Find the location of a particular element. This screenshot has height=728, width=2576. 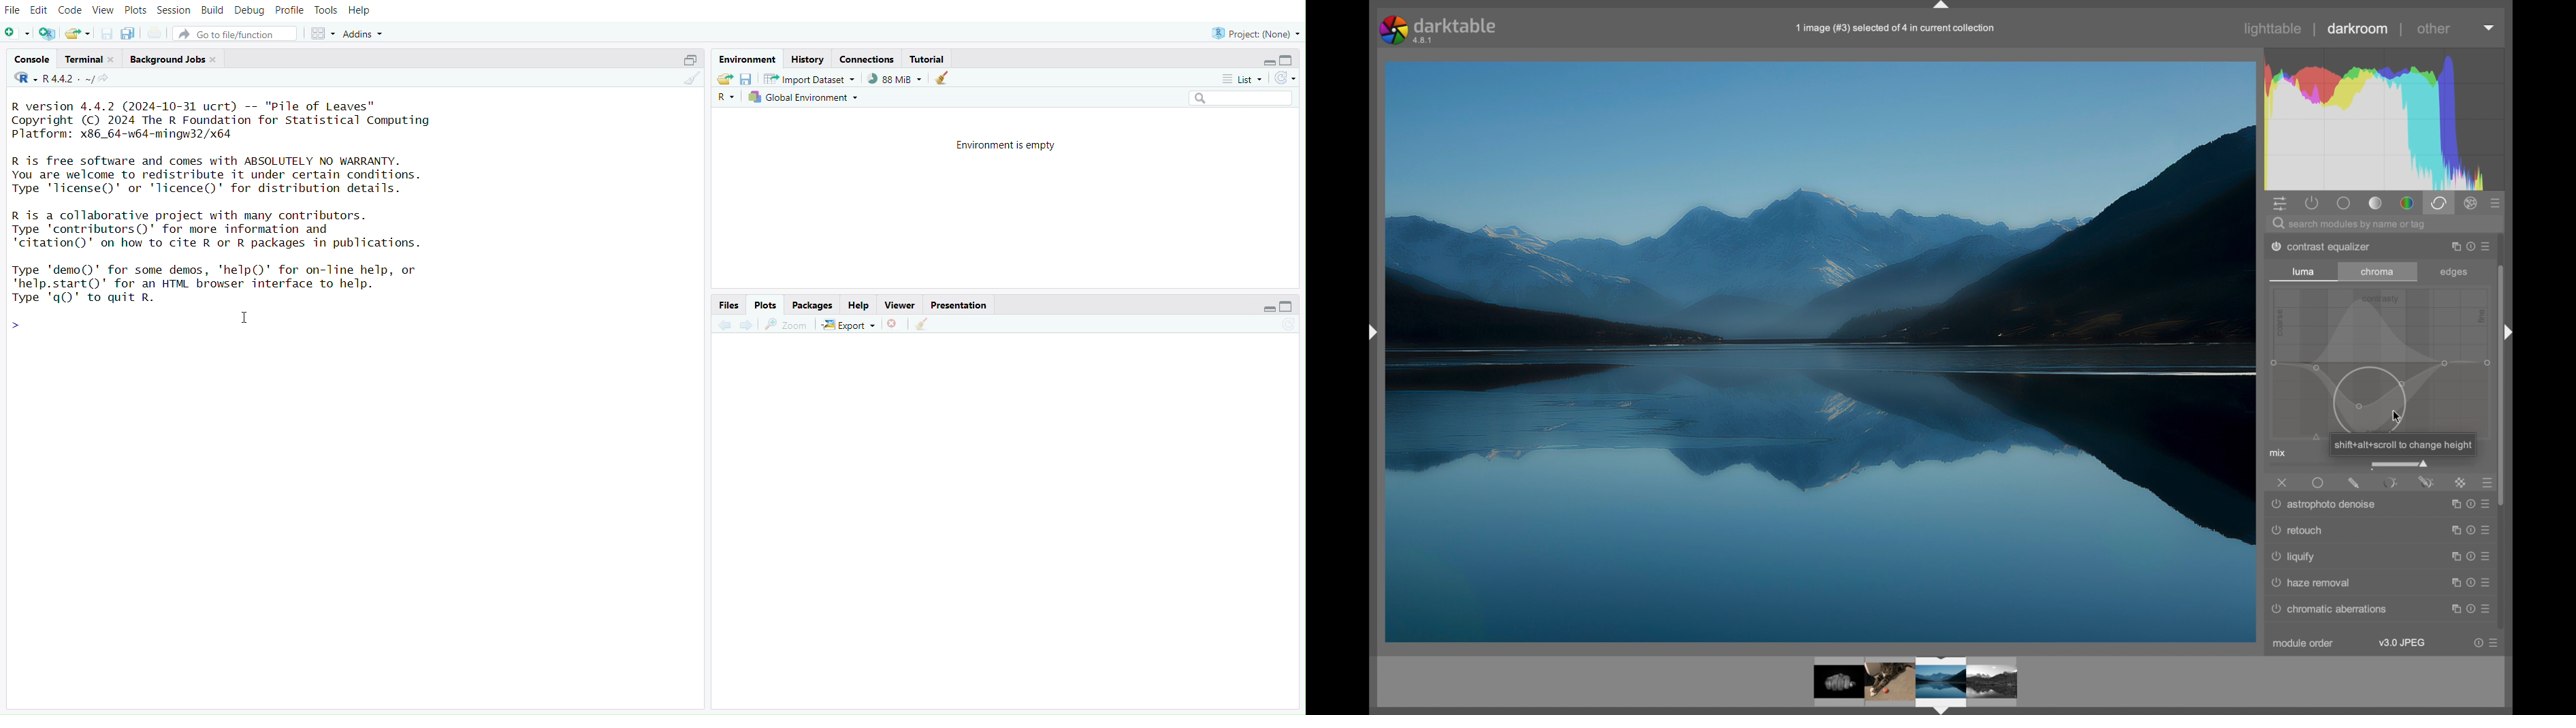

Workspace panes is located at coordinates (320, 34).